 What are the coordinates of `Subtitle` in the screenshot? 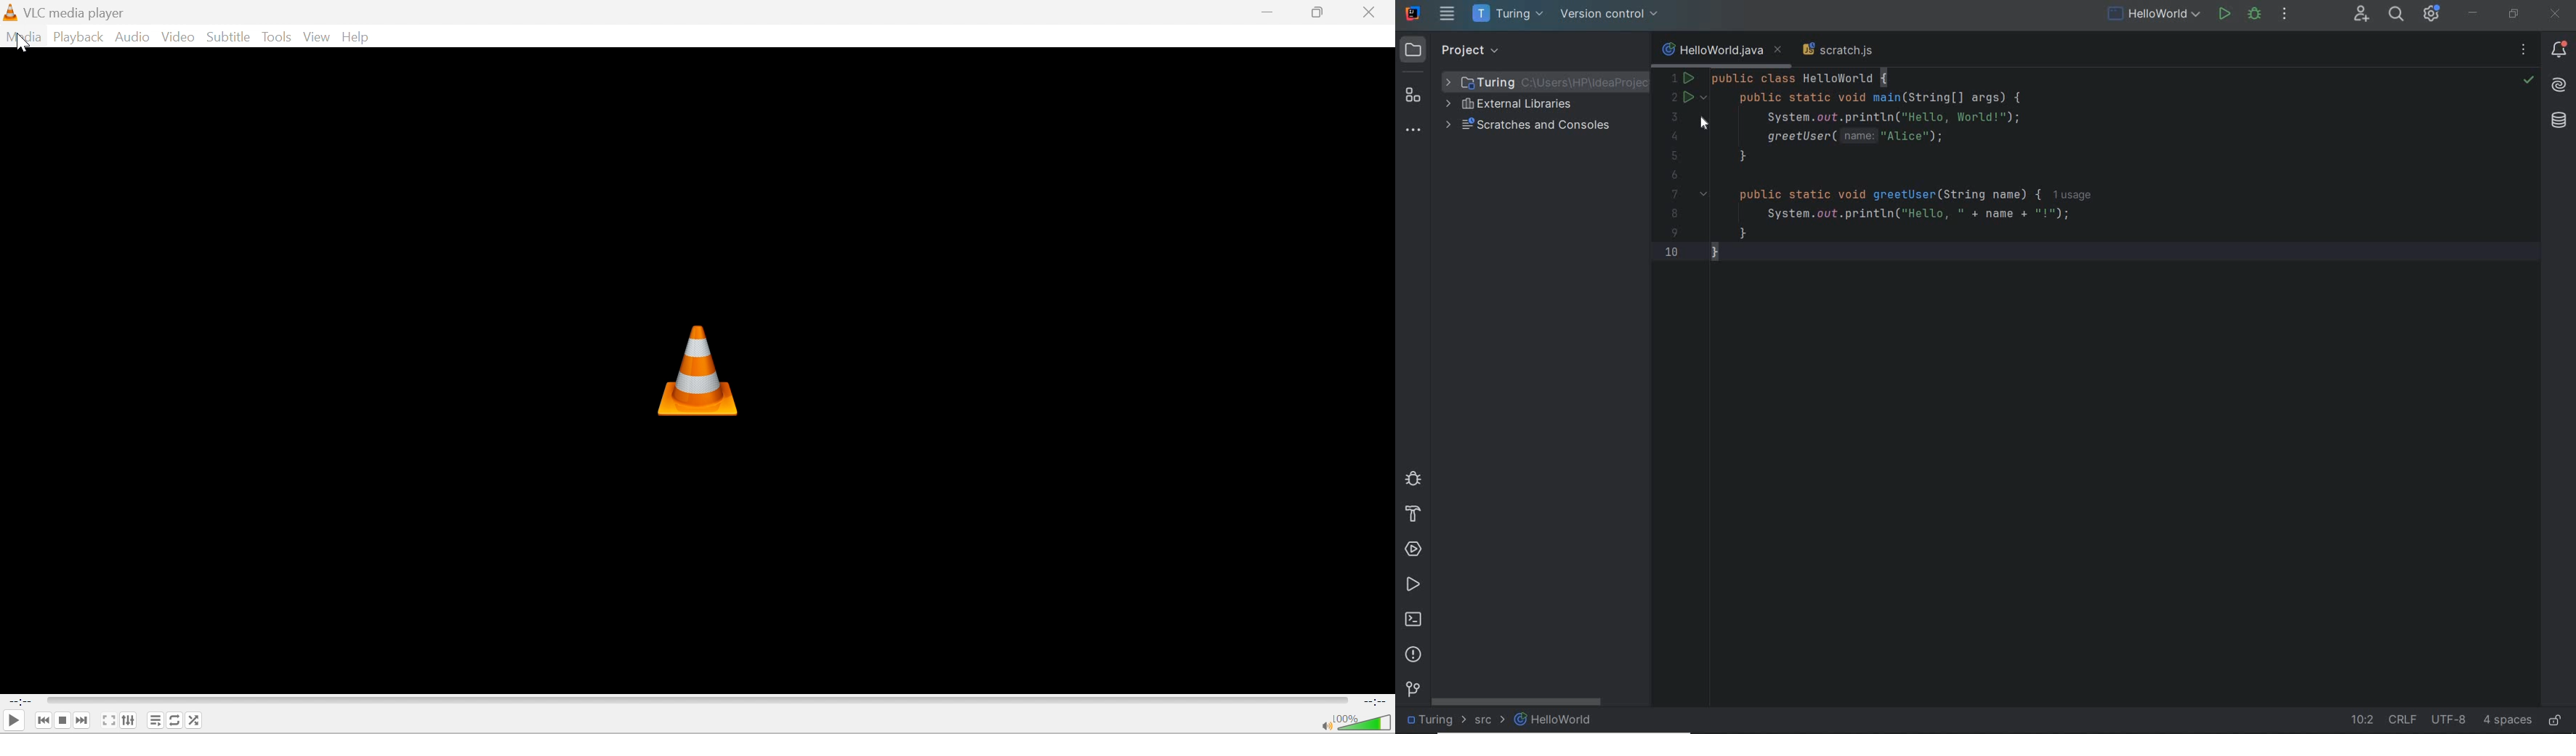 It's located at (230, 36).